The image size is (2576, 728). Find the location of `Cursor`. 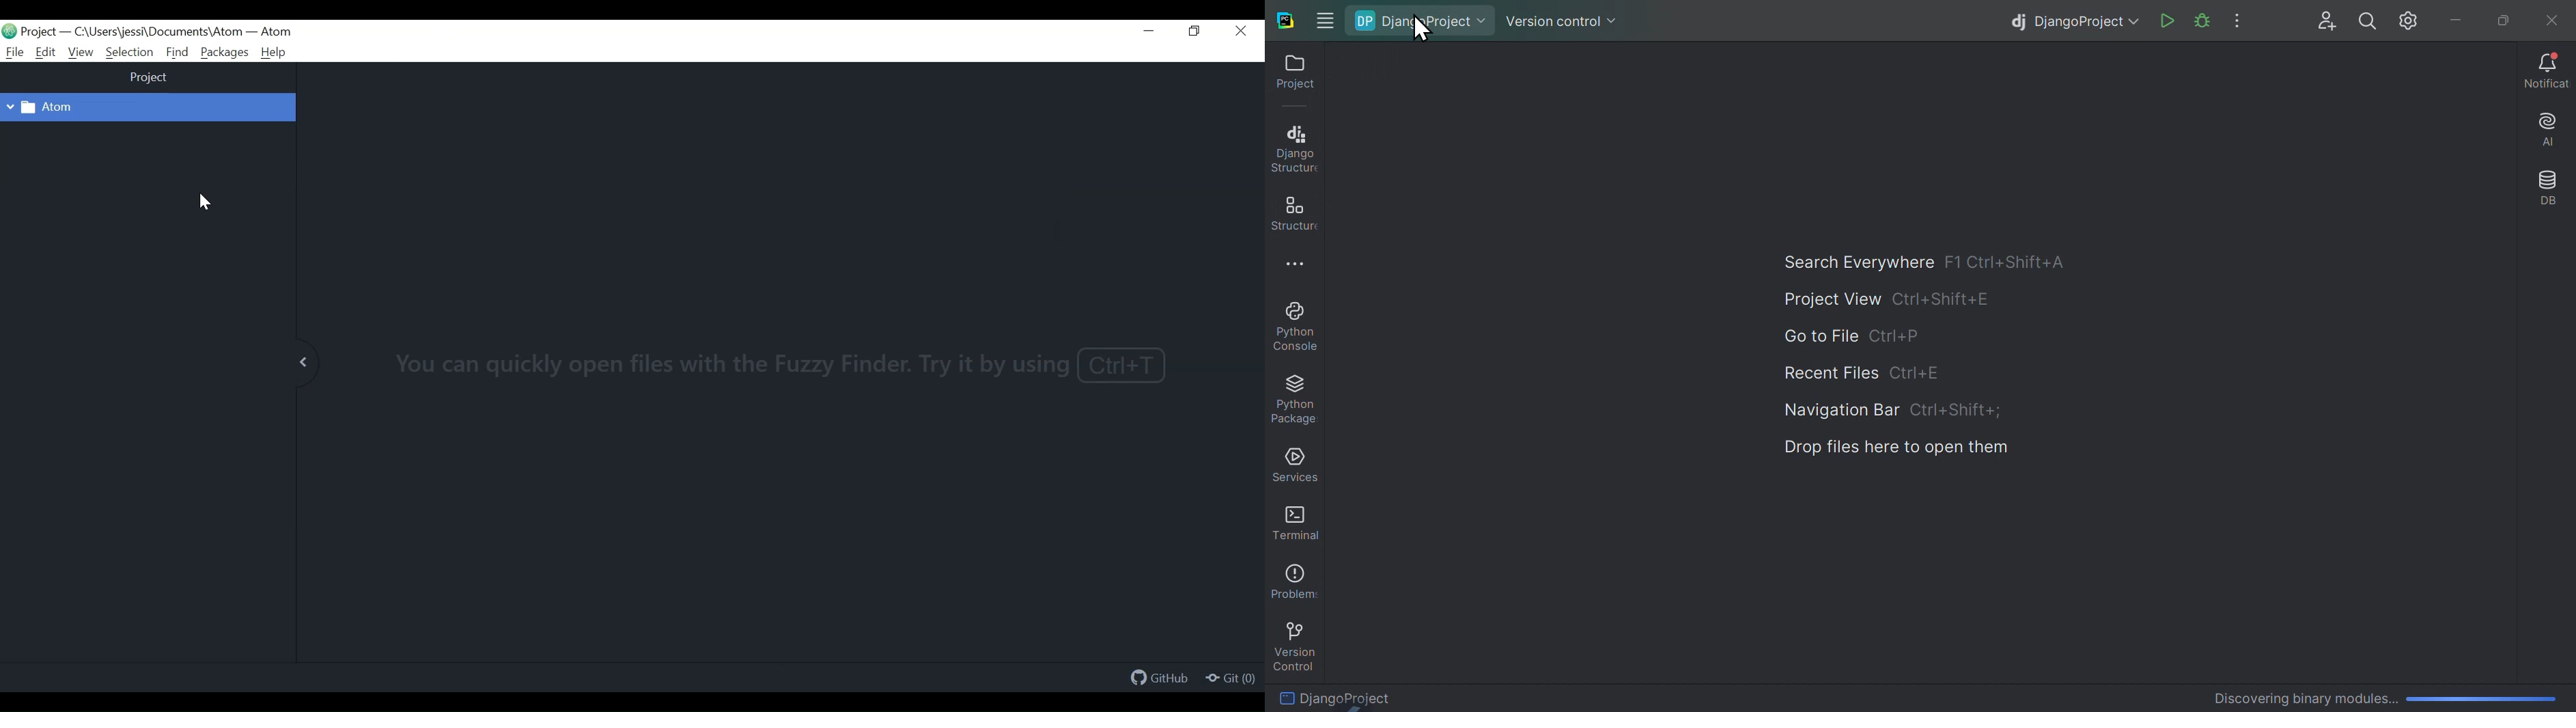

Cursor is located at coordinates (204, 202).